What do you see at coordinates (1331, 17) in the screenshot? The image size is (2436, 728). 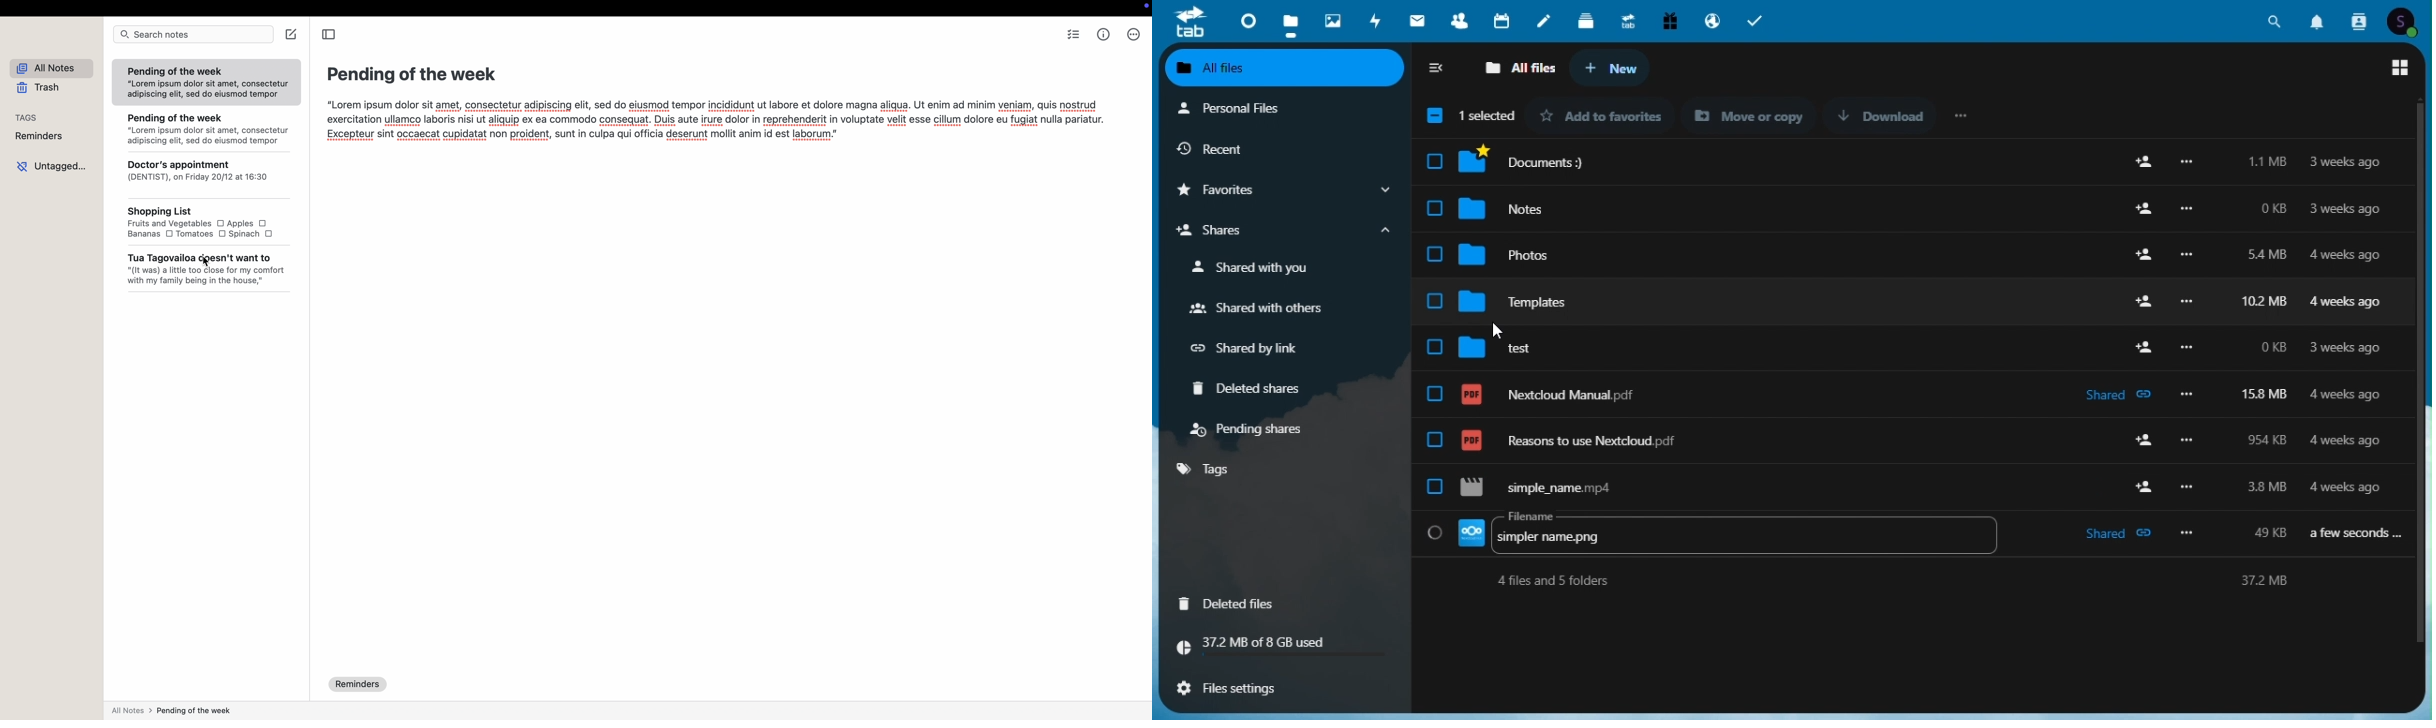 I see `photos` at bounding box center [1331, 17].